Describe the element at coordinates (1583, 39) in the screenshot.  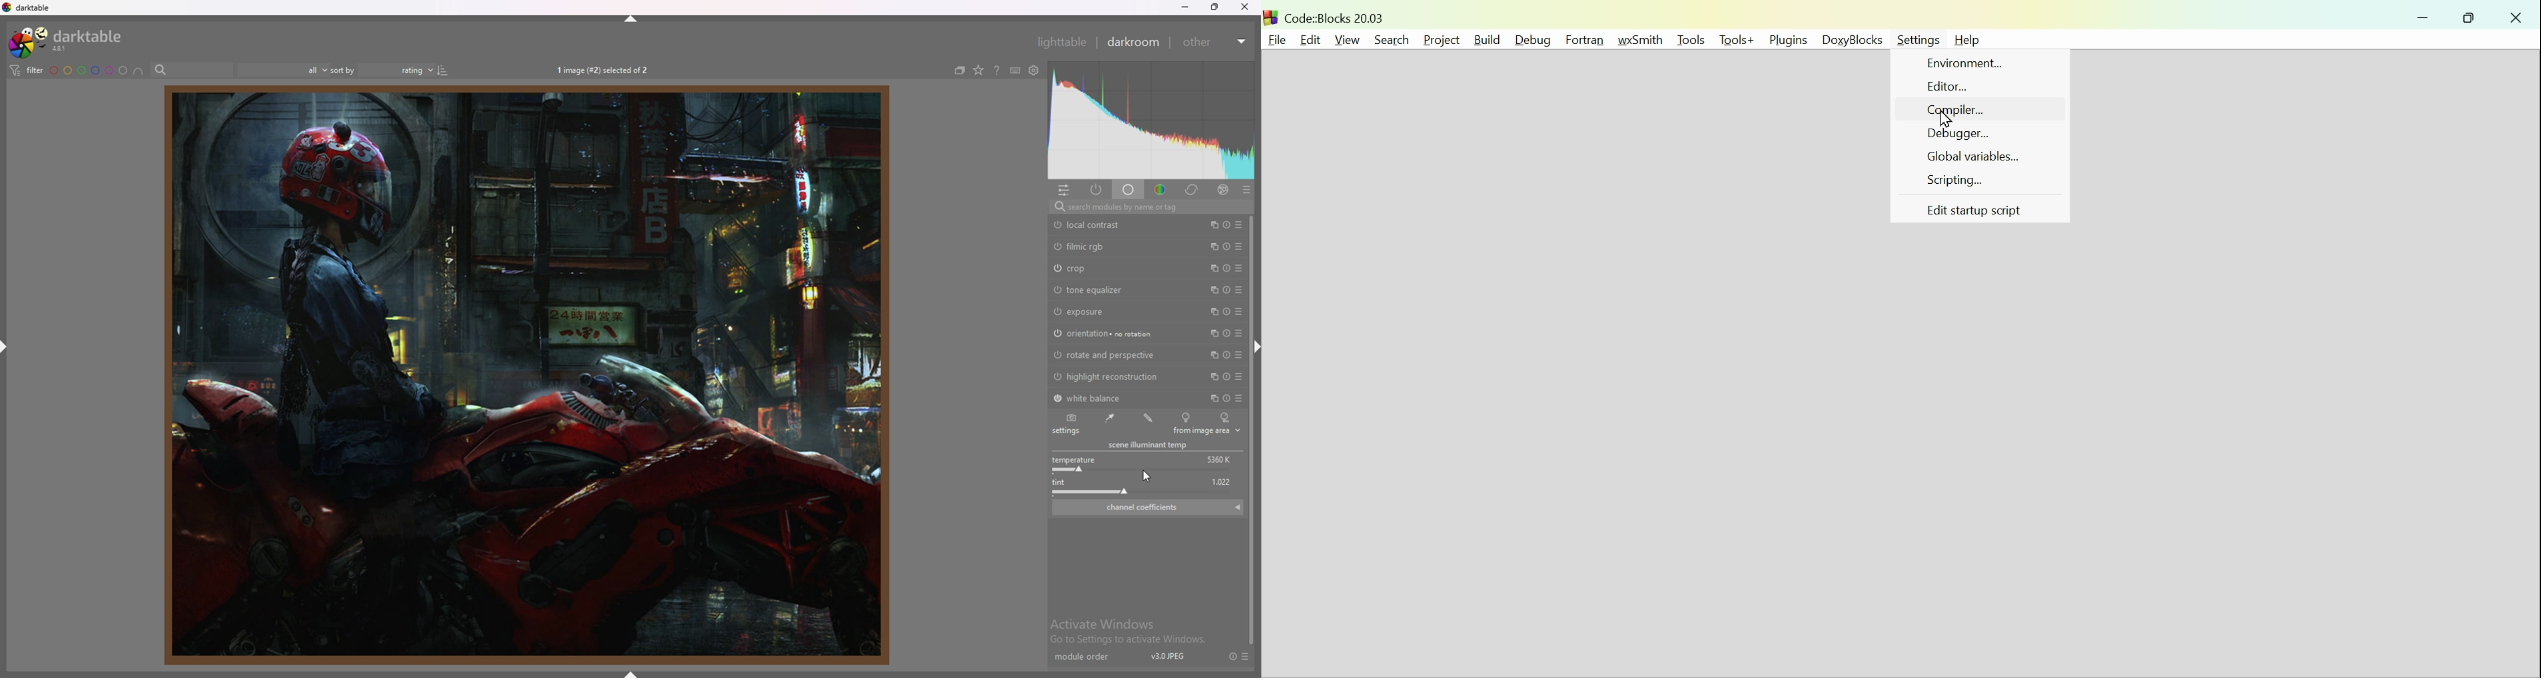
I see `fortran` at that location.